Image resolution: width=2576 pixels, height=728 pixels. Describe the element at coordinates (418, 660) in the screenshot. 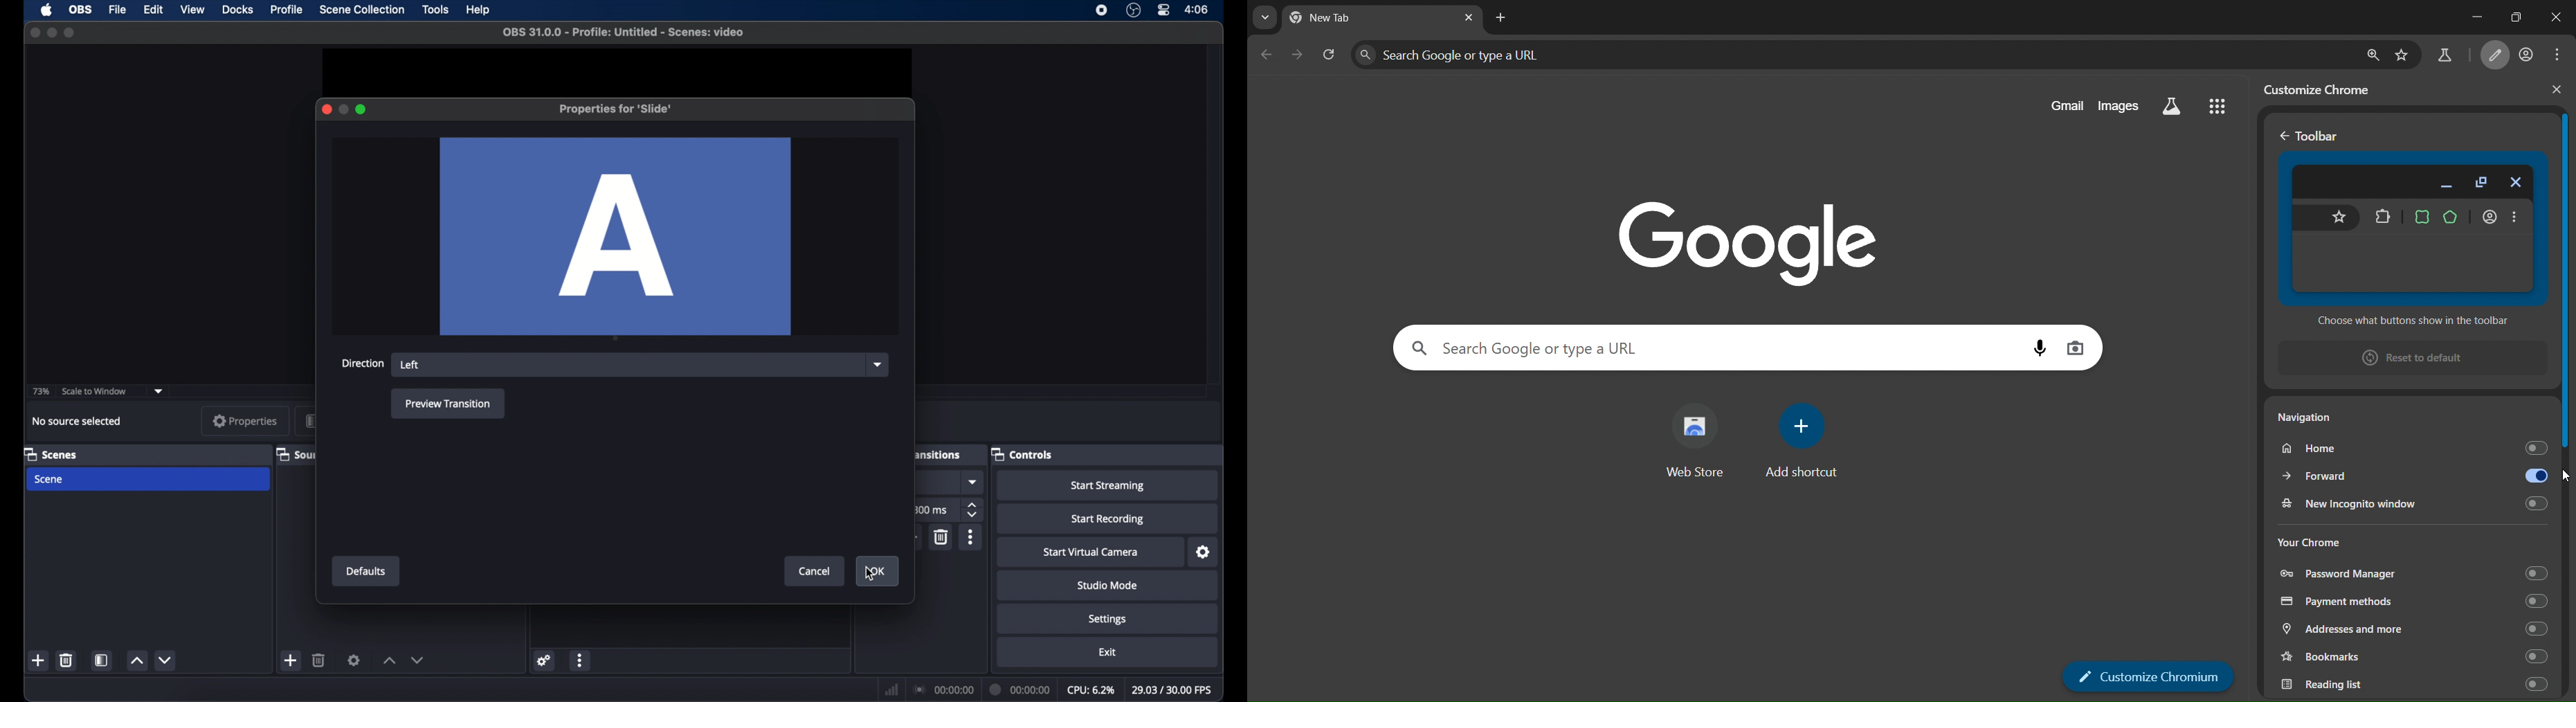

I see `decrement` at that location.